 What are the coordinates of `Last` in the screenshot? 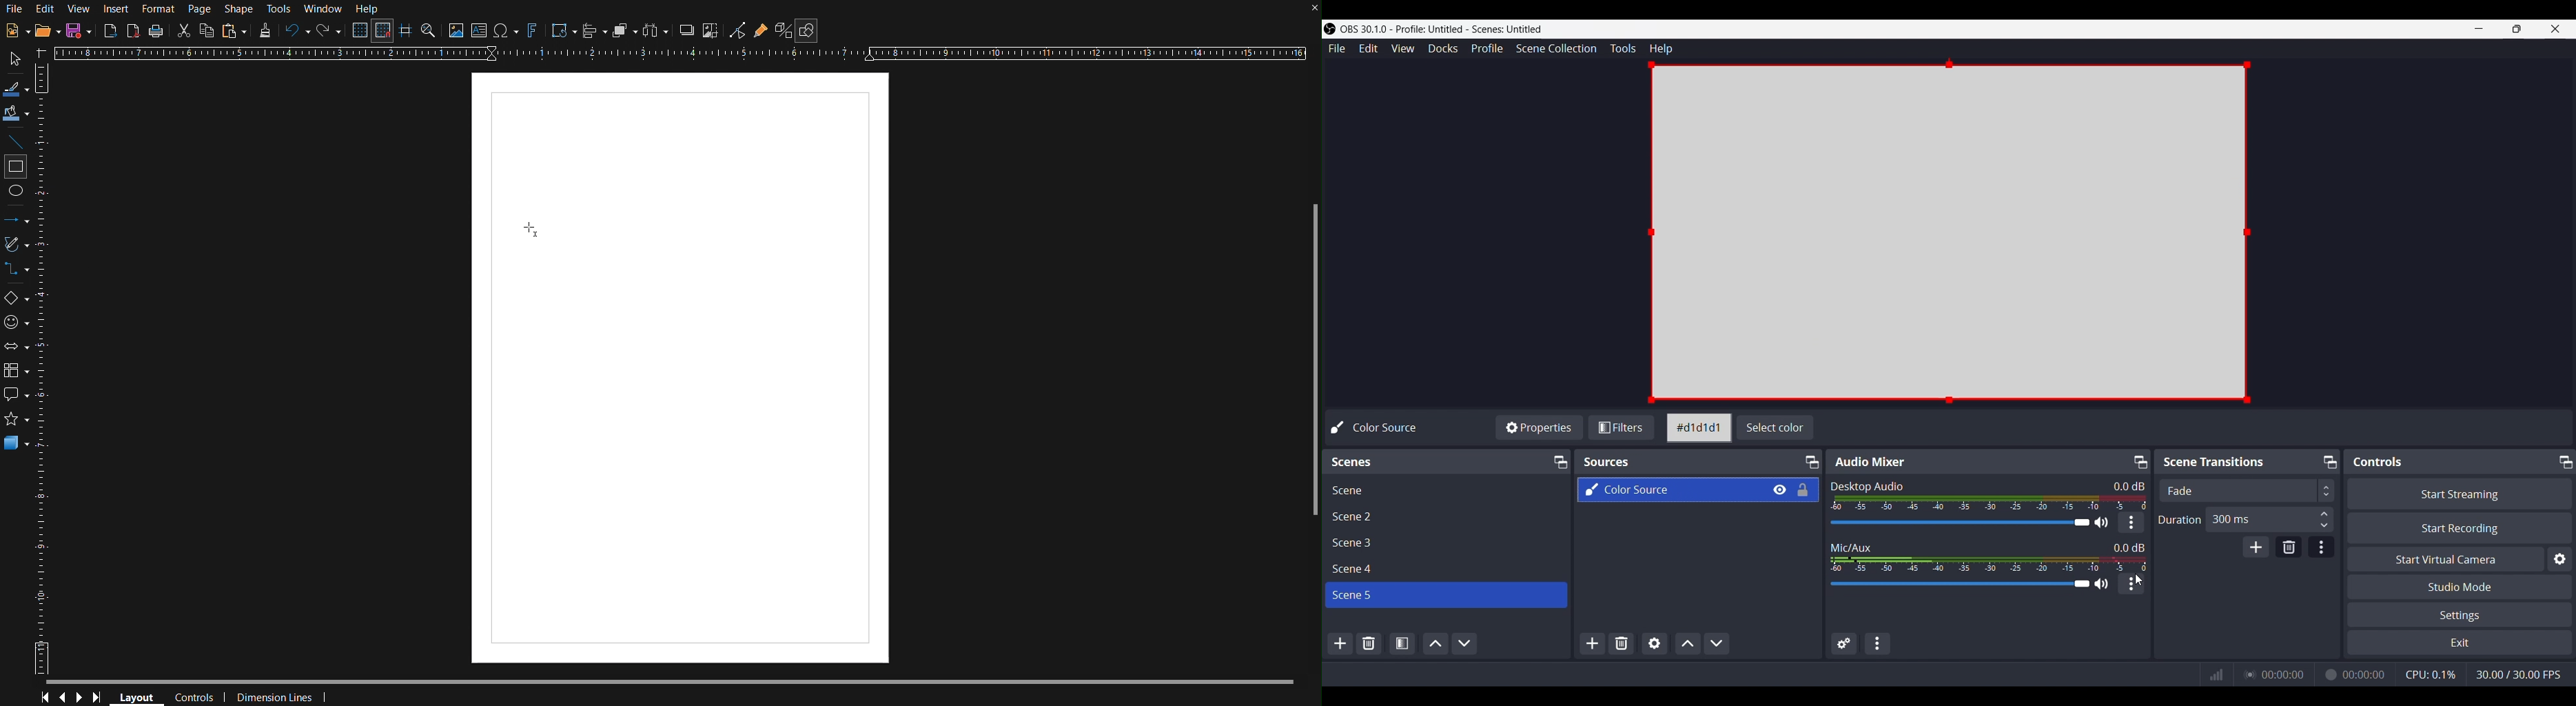 It's located at (101, 698).